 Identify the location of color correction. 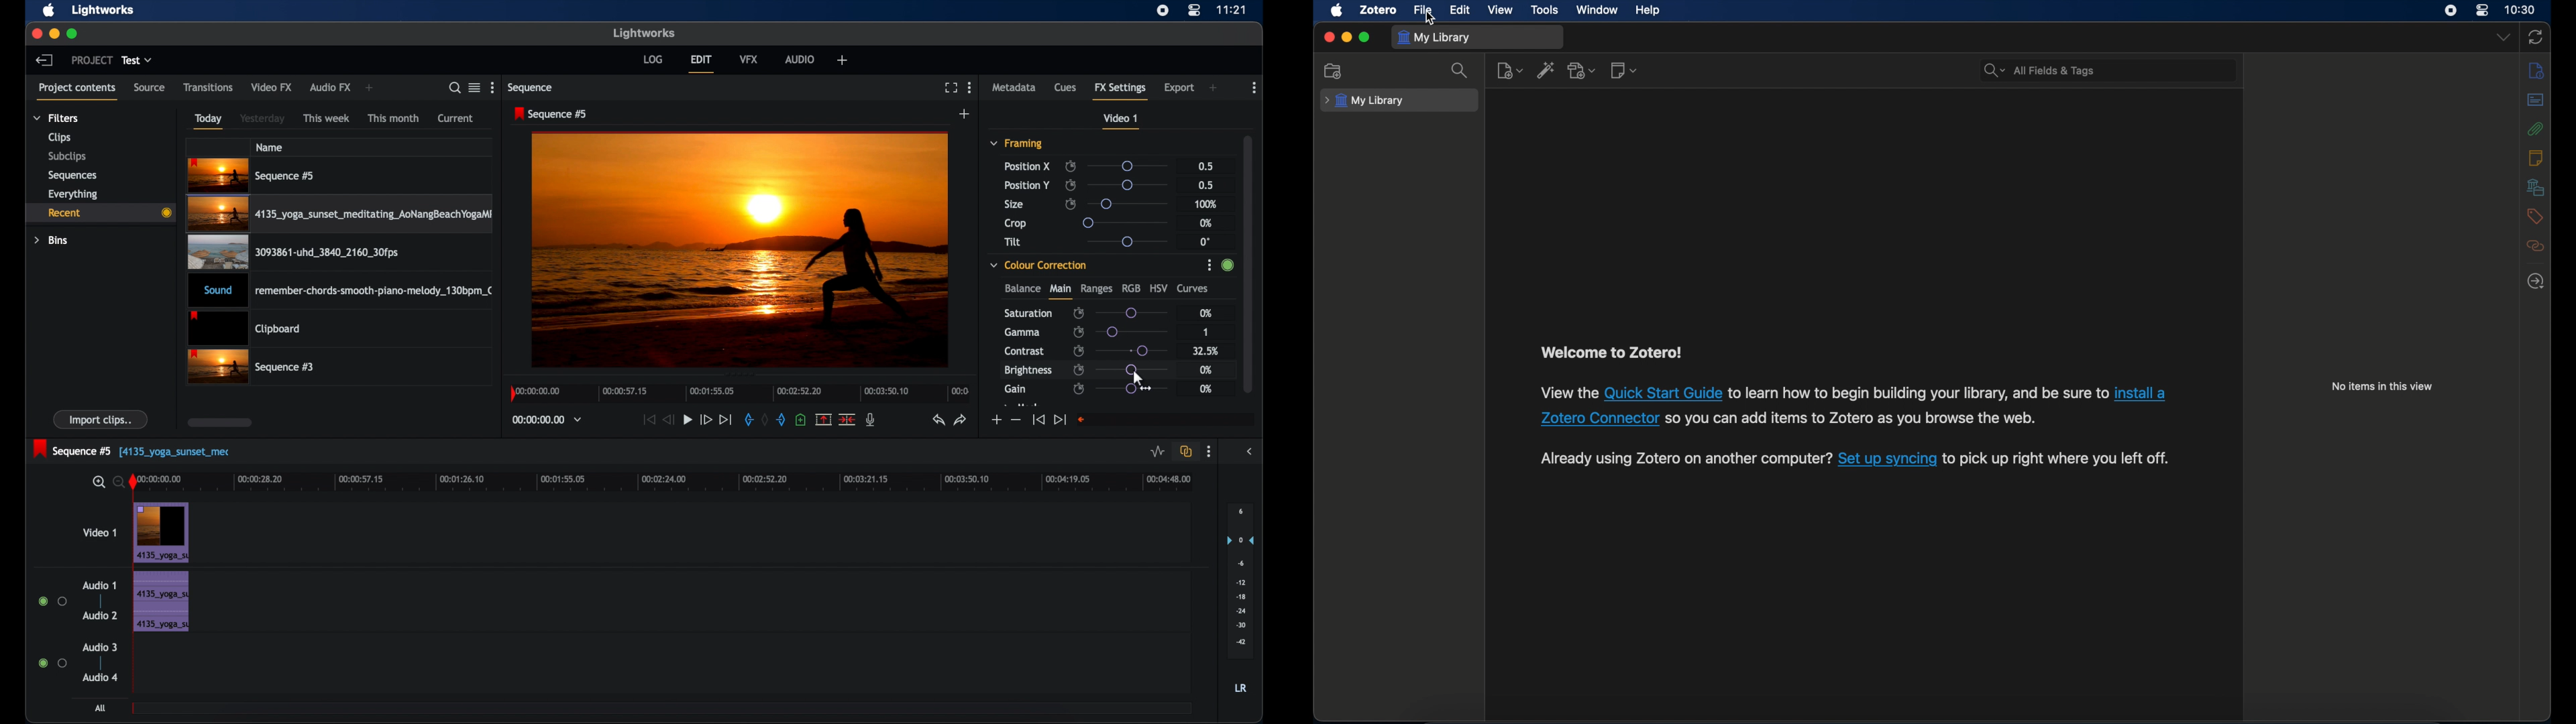
(1038, 265).